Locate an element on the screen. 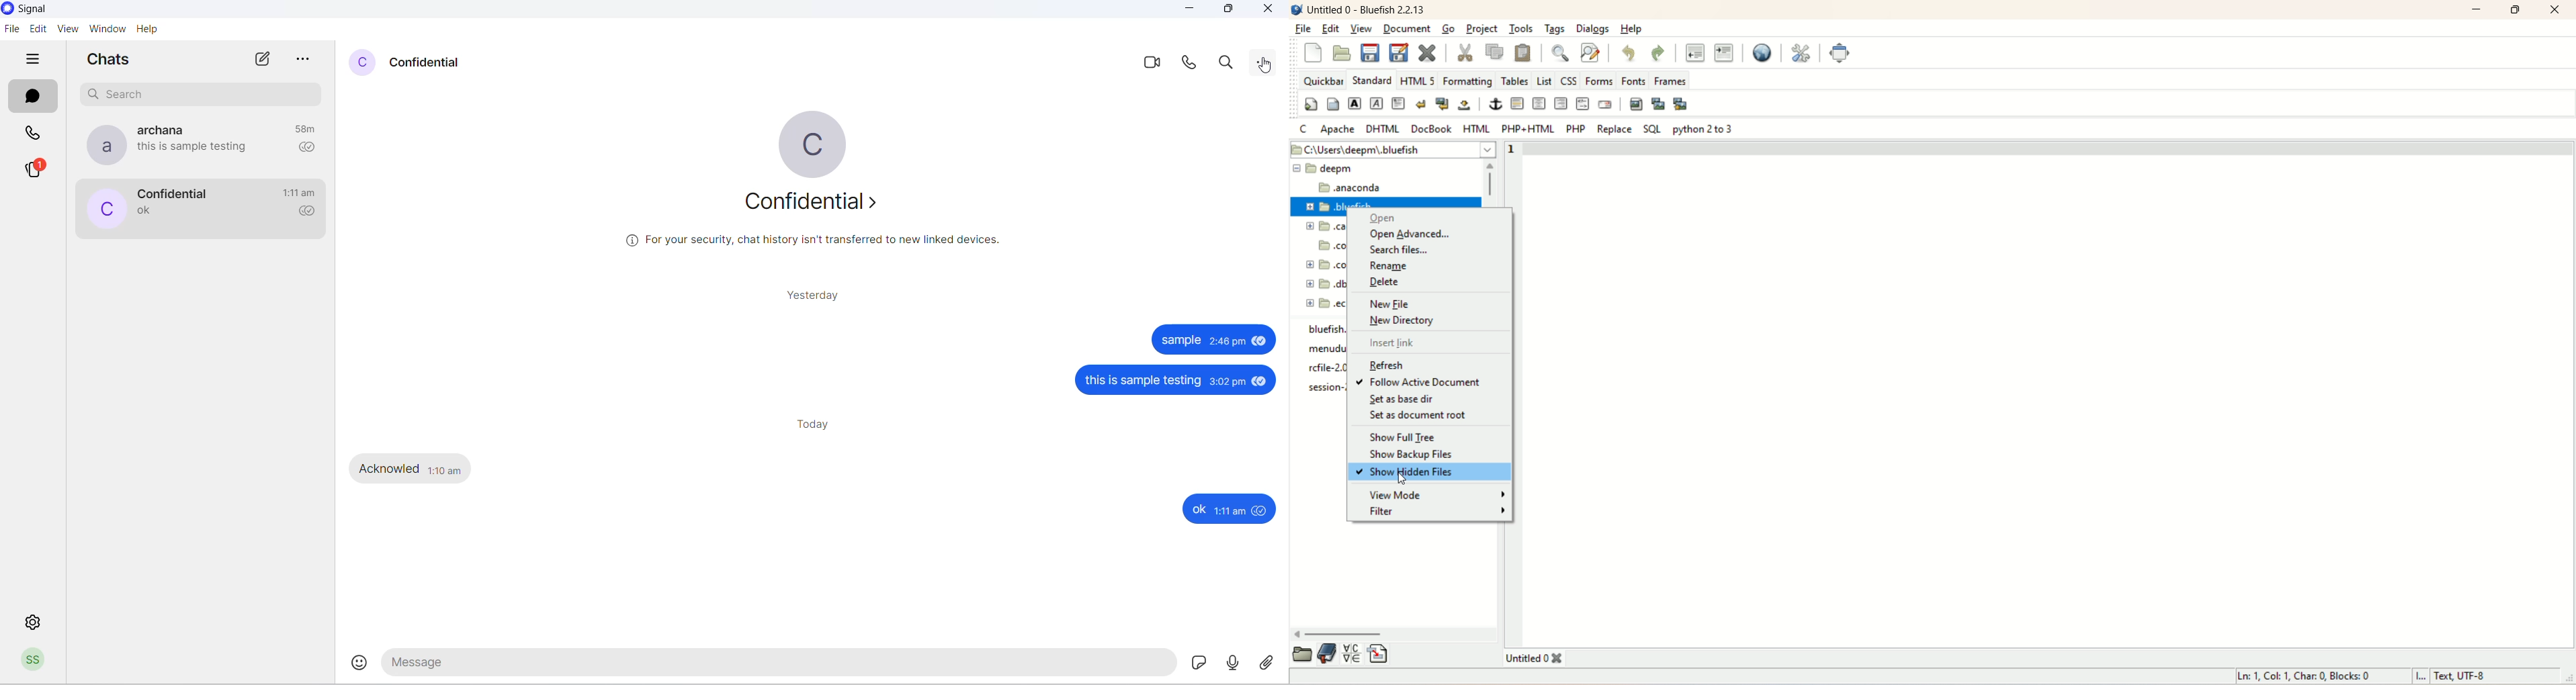 The width and height of the screenshot is (2576, 700). List is located at coordinates (1544, 80).